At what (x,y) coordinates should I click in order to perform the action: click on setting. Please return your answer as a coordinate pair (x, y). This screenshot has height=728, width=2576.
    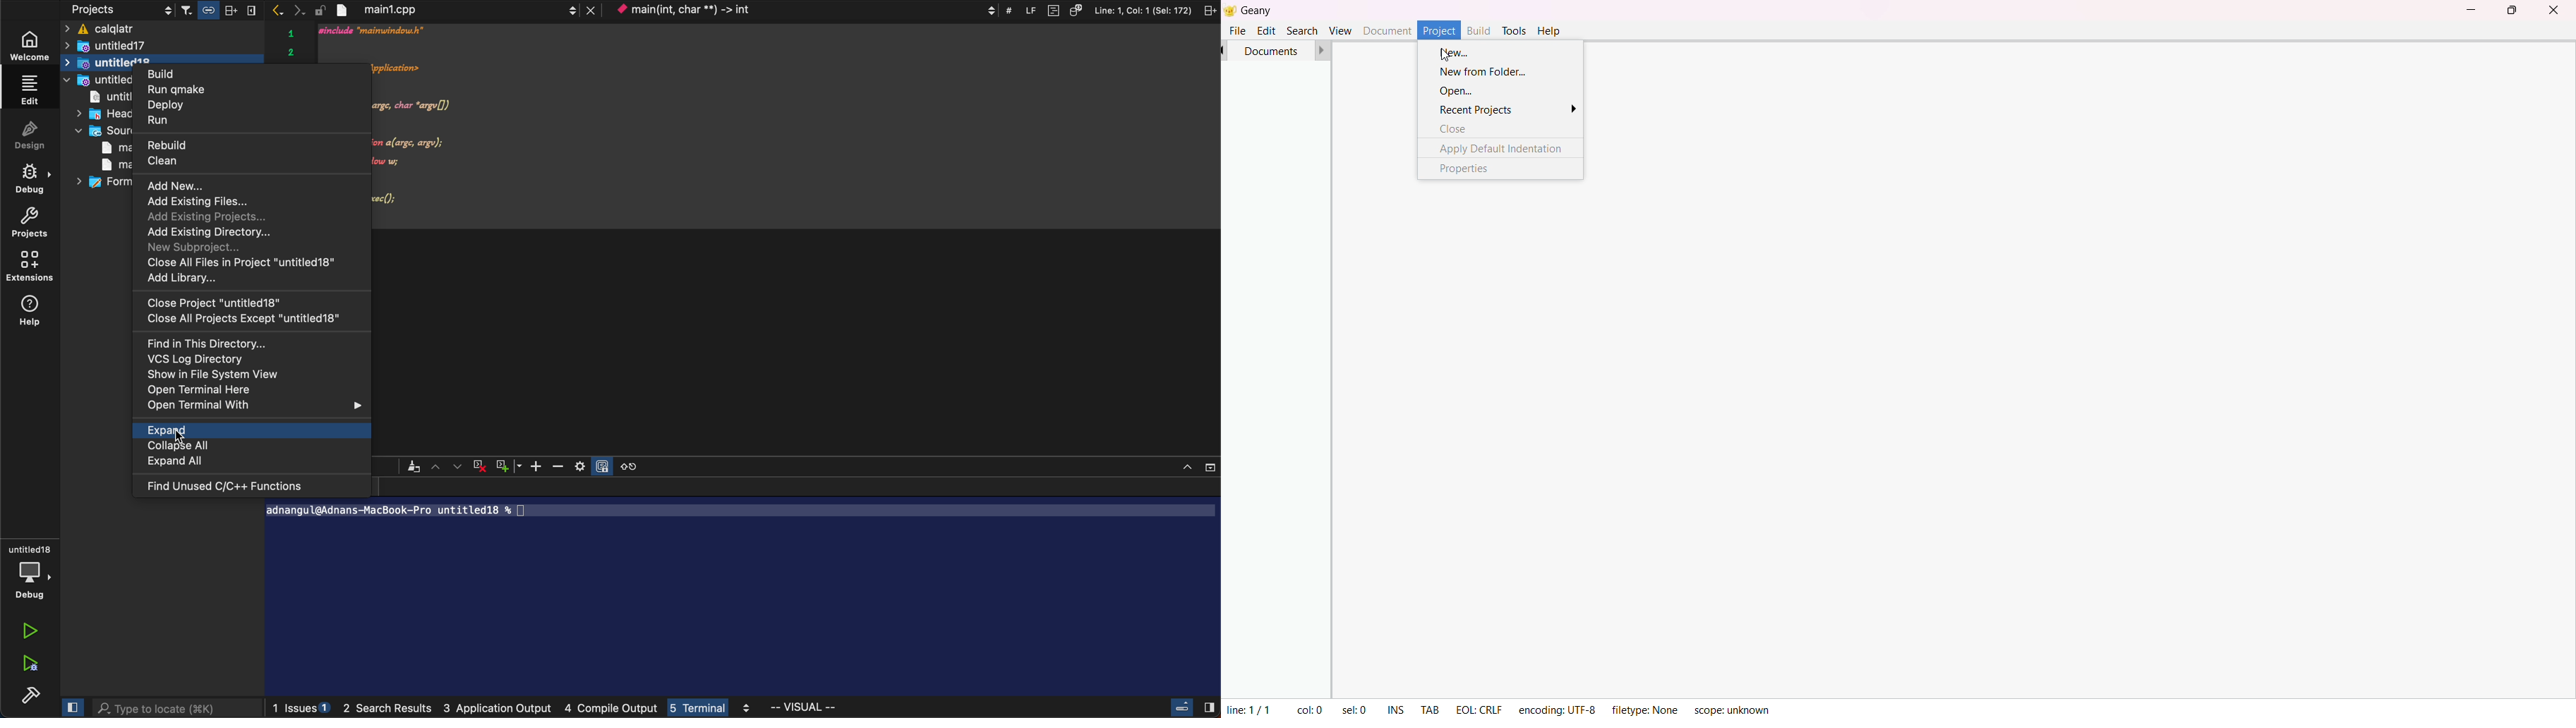
    Looking at the image, I should click on (579, 466).